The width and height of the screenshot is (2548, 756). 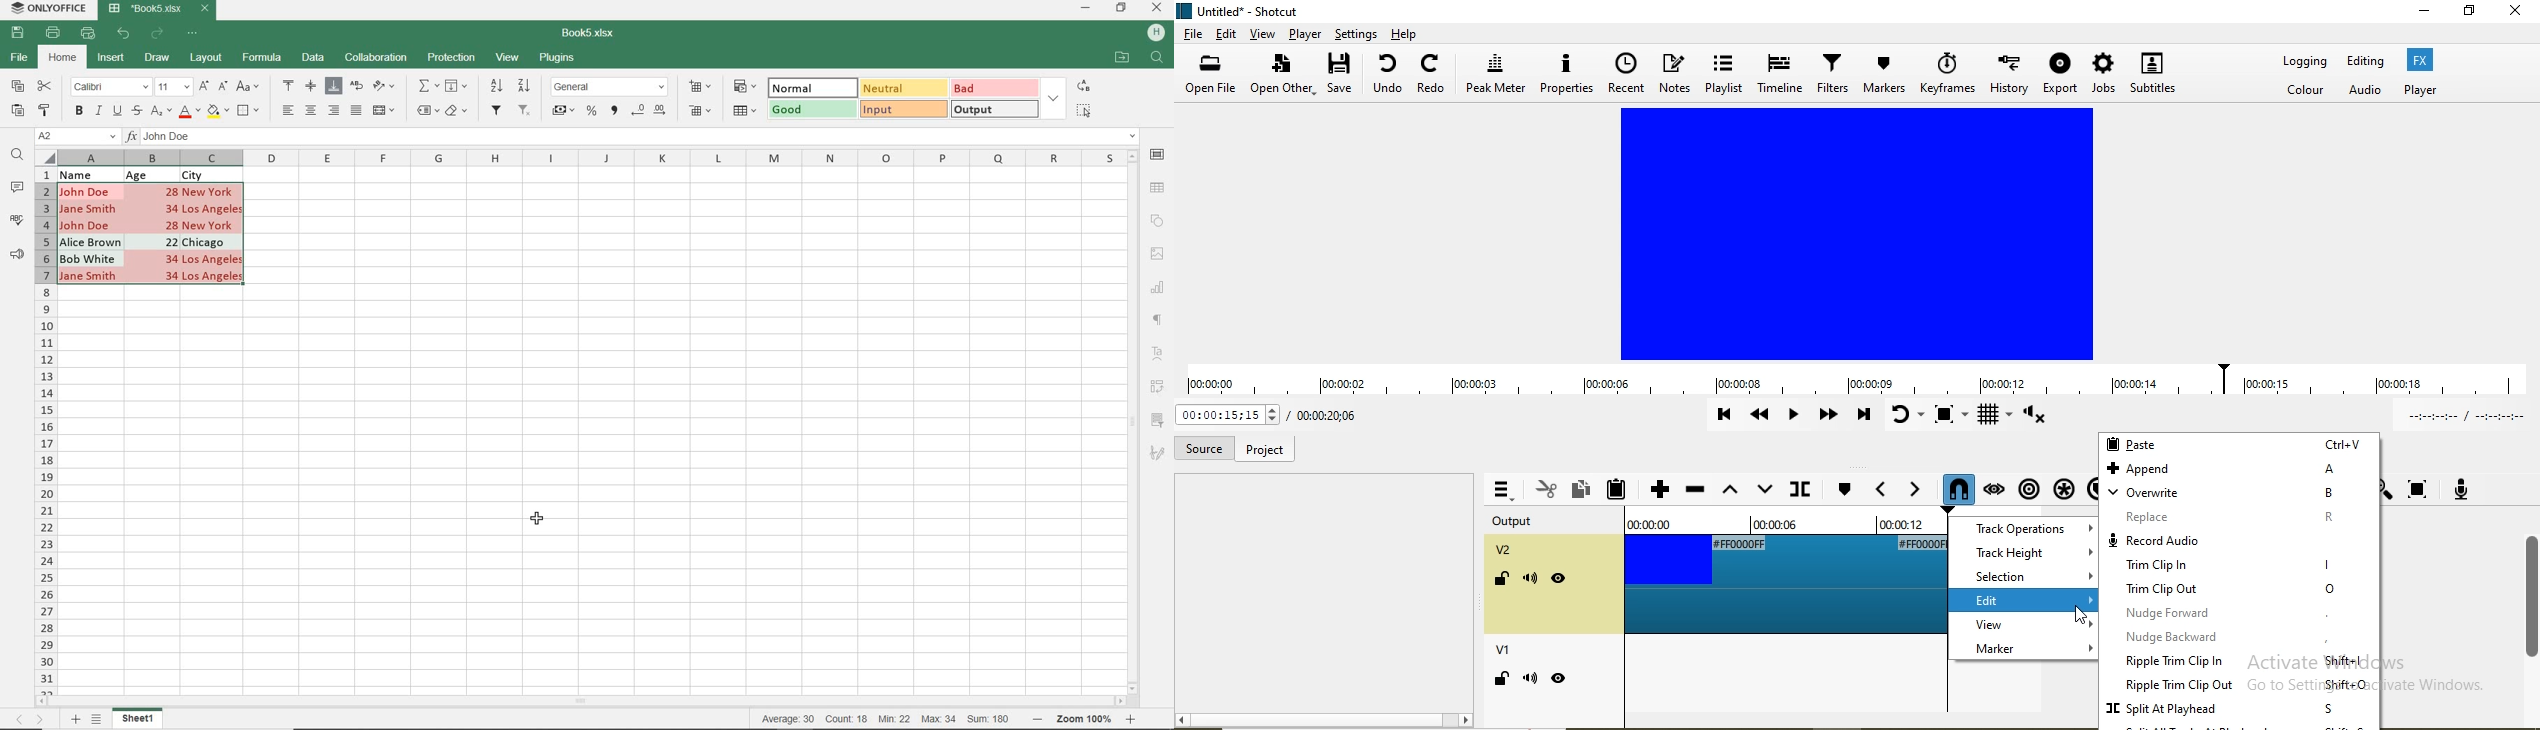 What do you see at coordinates (1827, 418) in the screenshot?
I see `Play quickly forward` at bounding box center [1827, 418].